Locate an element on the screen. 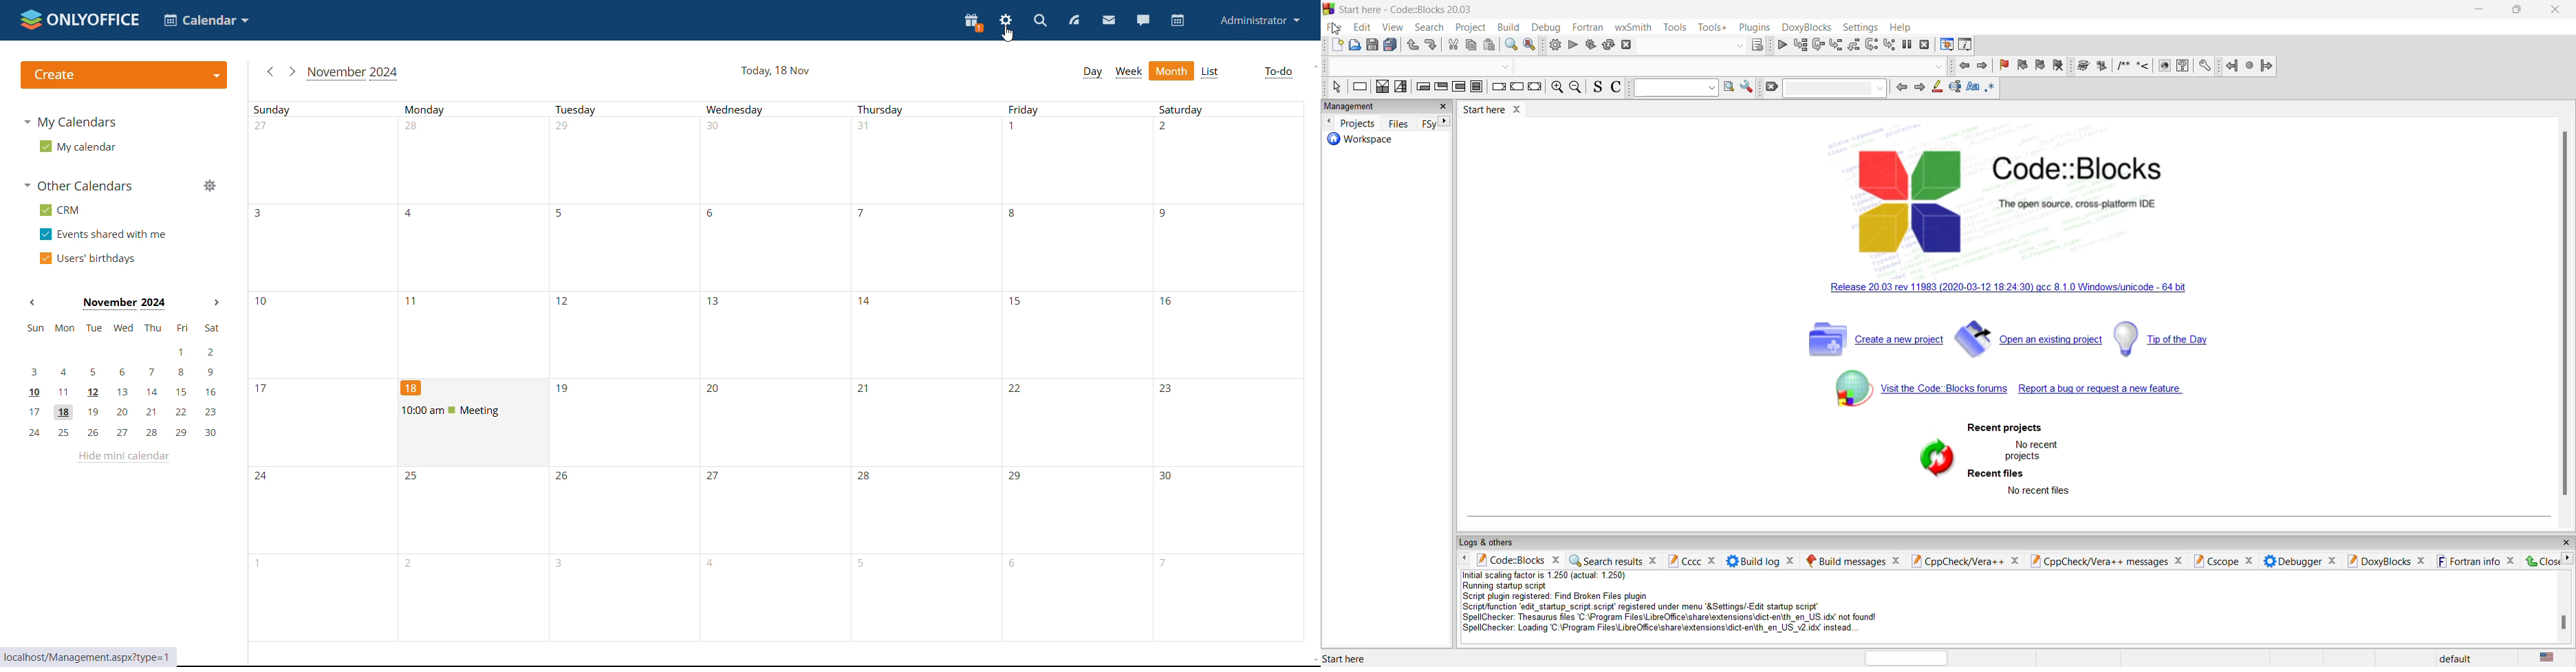 The image size is (2576, 672). debug is located at coordinates (1546, 27).